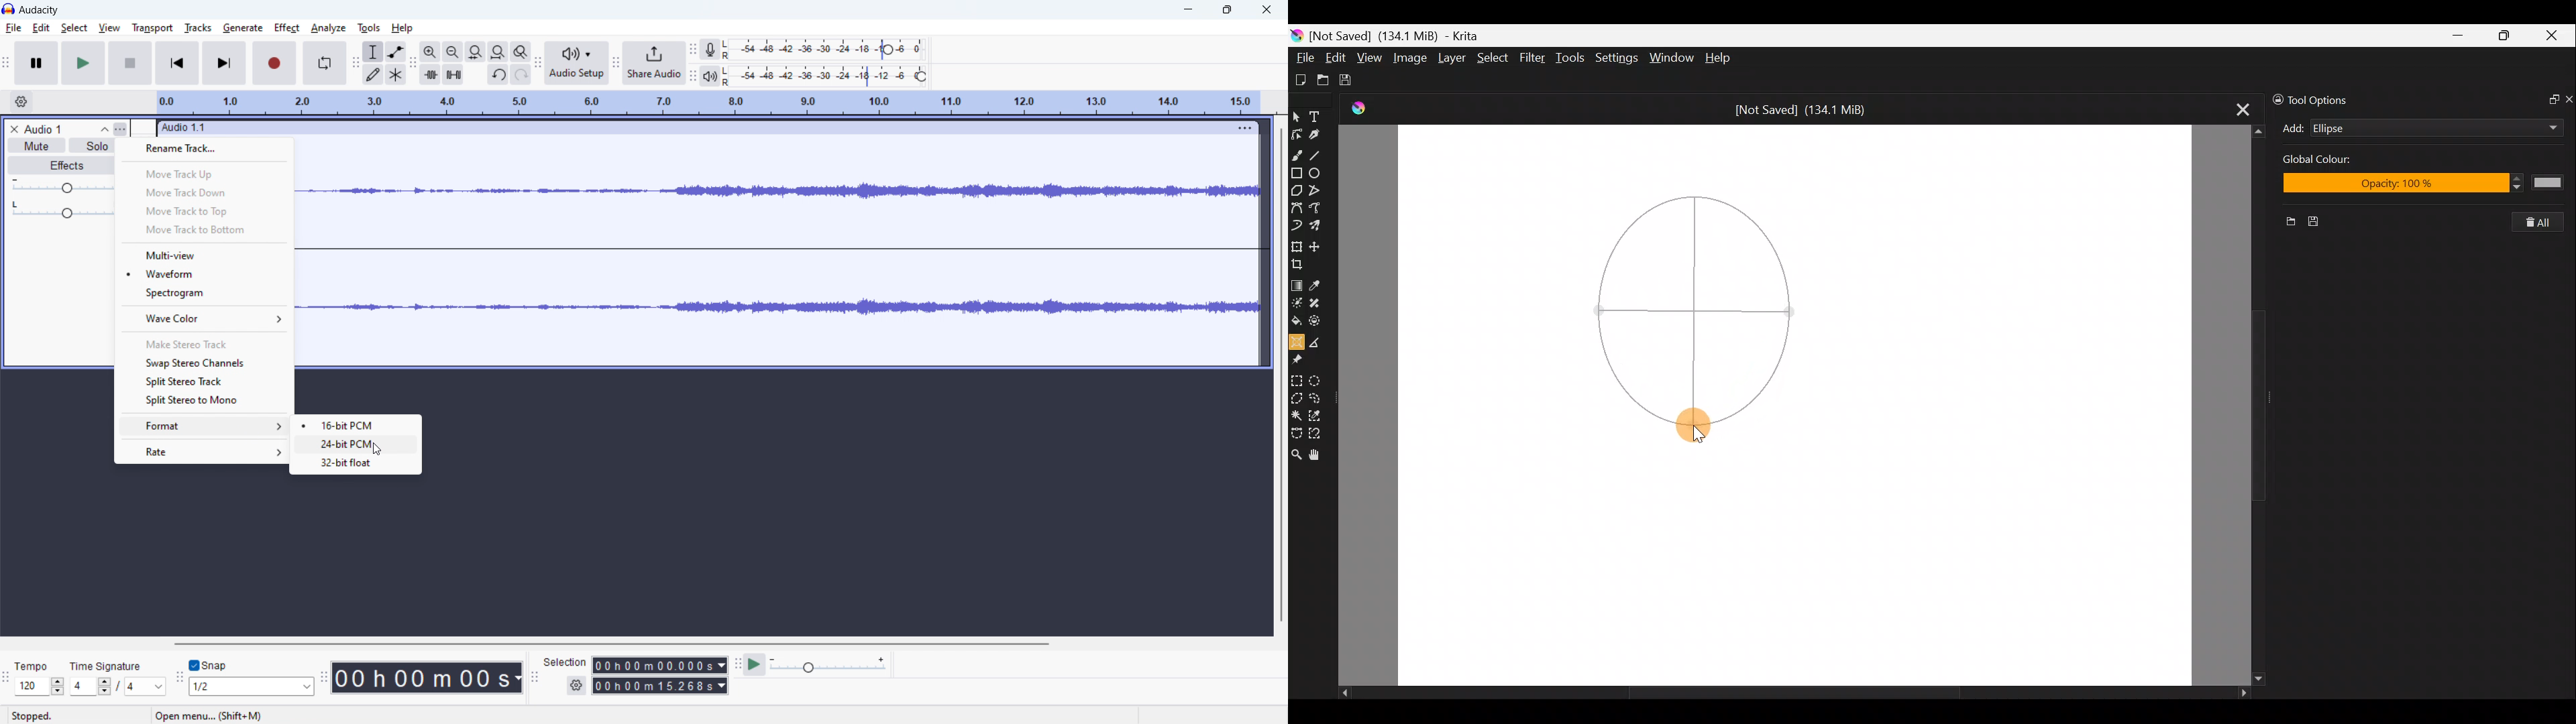  Describe the element at coordinates (244, 28) in the screenshot. I see `generate` at that location.